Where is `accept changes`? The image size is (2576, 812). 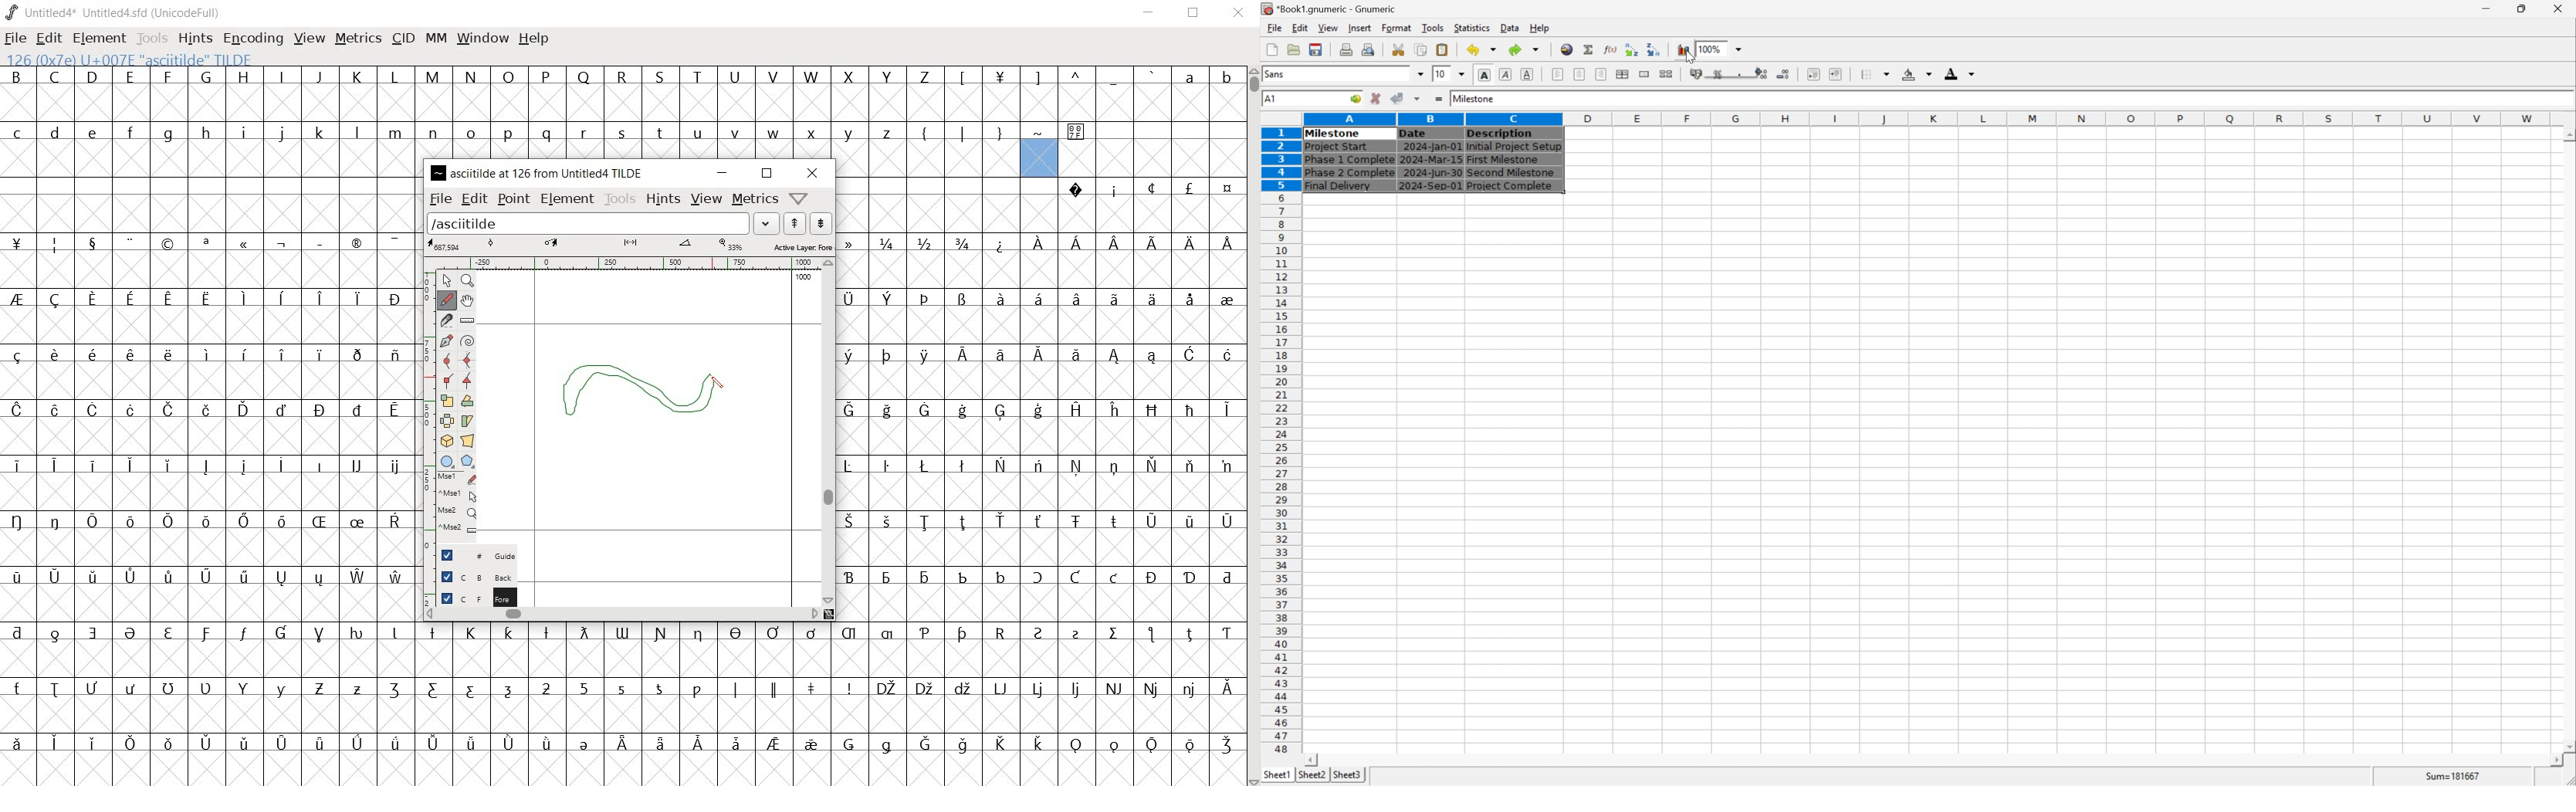
accept changes is located at coordinates (1401, 98).